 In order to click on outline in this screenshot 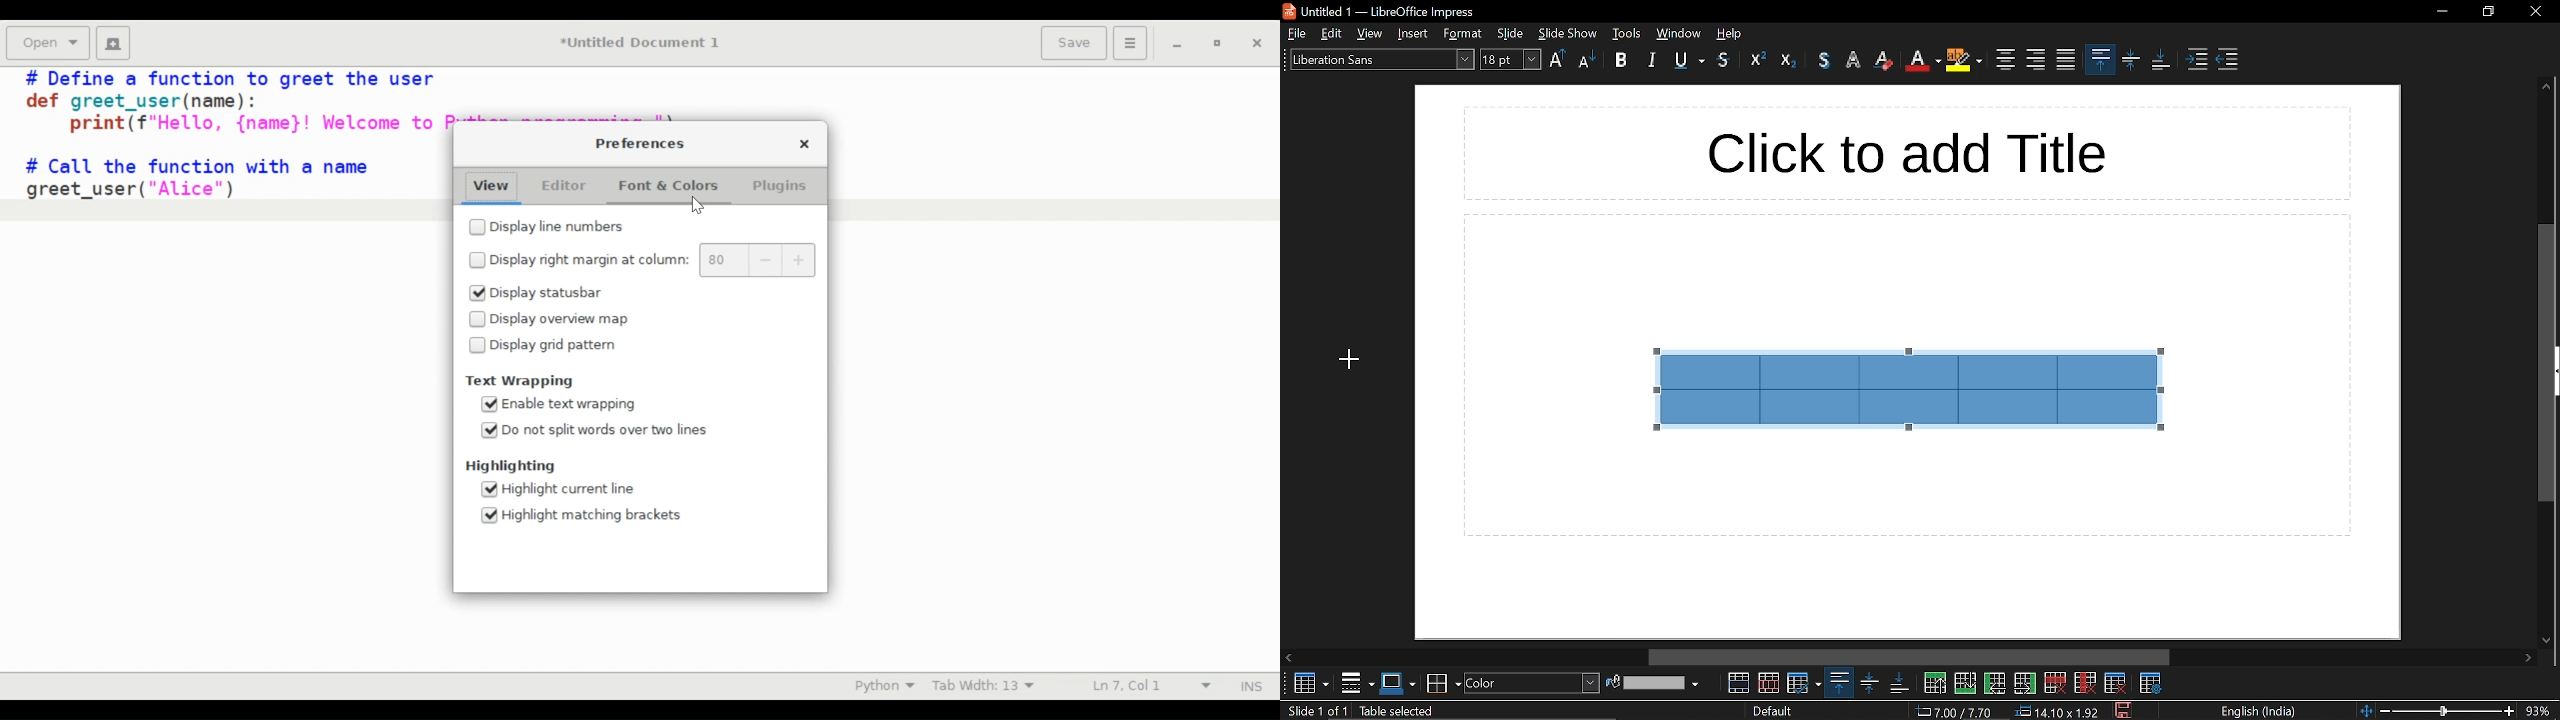, I will do `click(1758, 59)`.